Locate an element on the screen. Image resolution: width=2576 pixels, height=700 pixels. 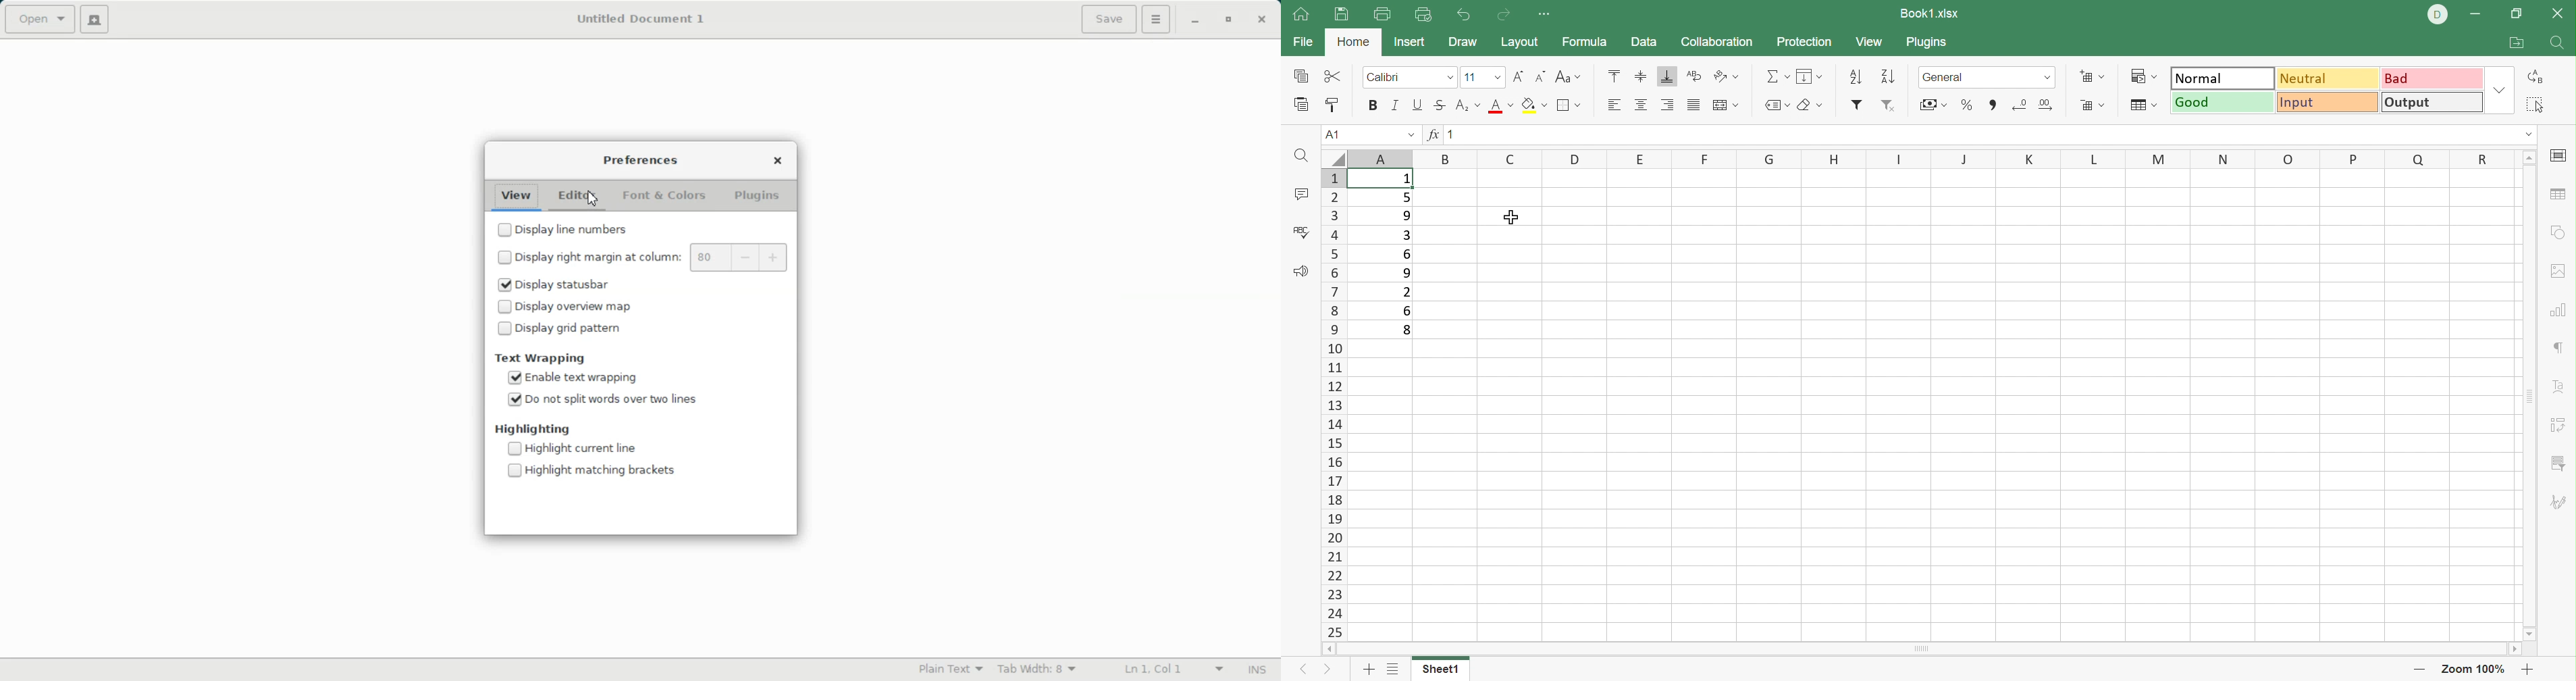
Open a file is located at coordinates (40, 19).